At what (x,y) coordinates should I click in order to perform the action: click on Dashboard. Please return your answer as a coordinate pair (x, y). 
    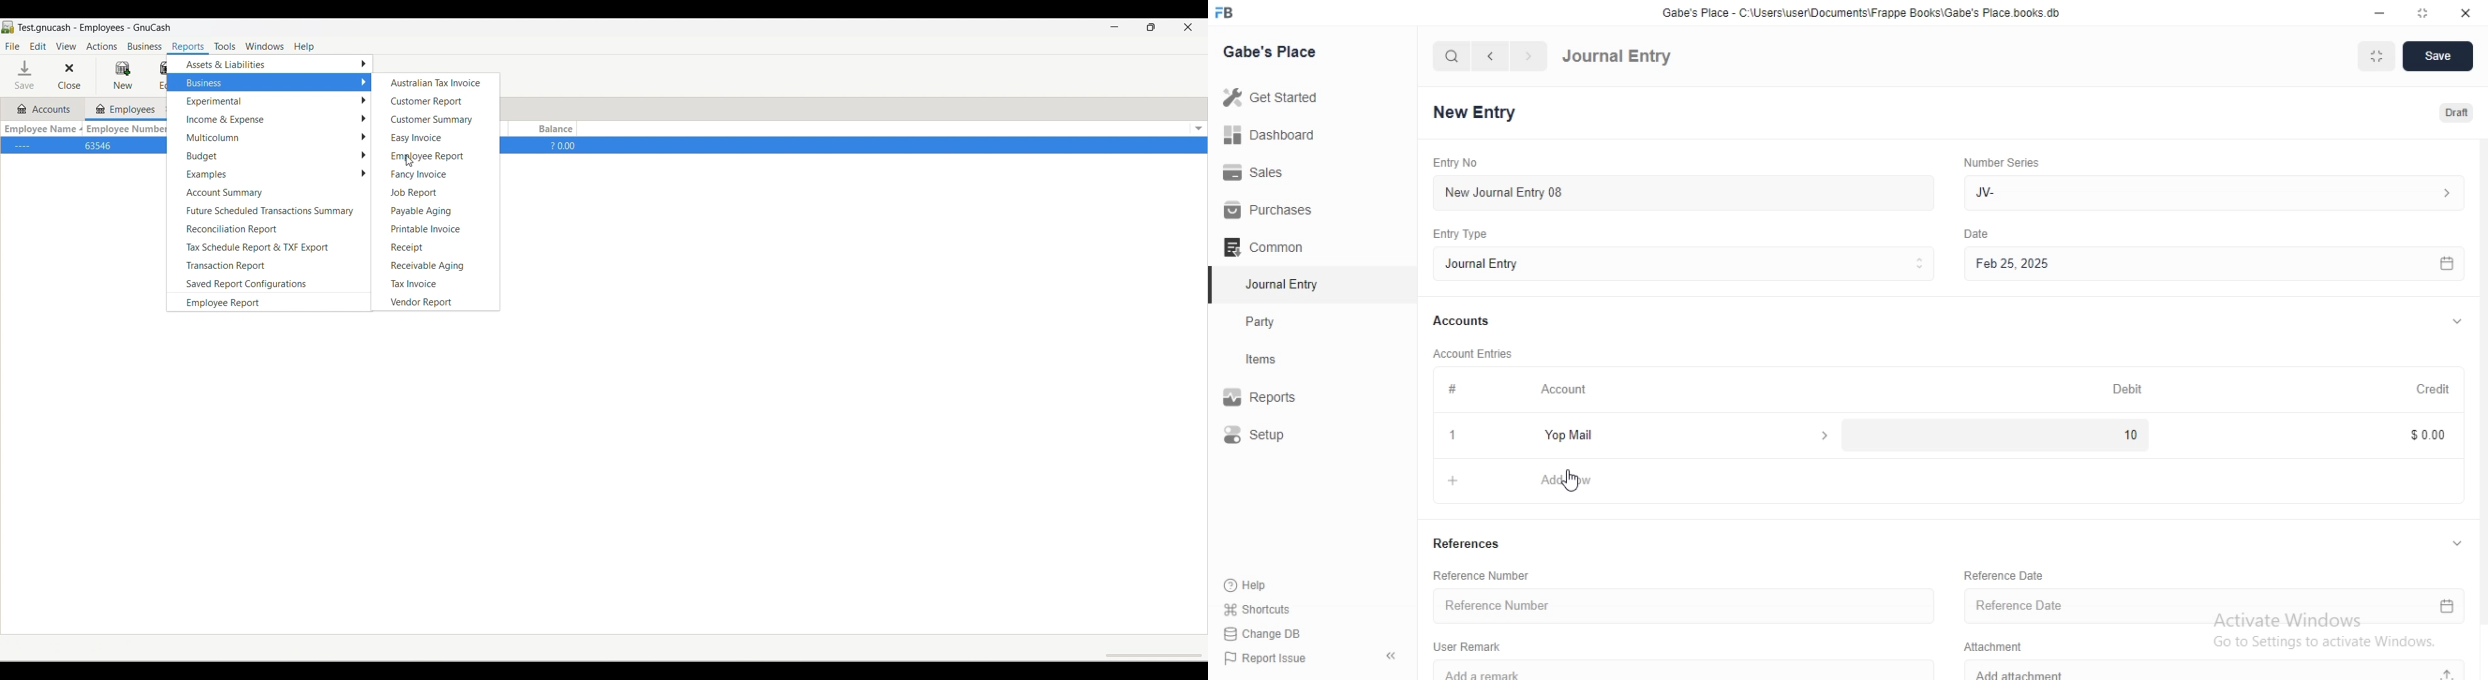
    Looking at the image, I should click on (1269, 138).